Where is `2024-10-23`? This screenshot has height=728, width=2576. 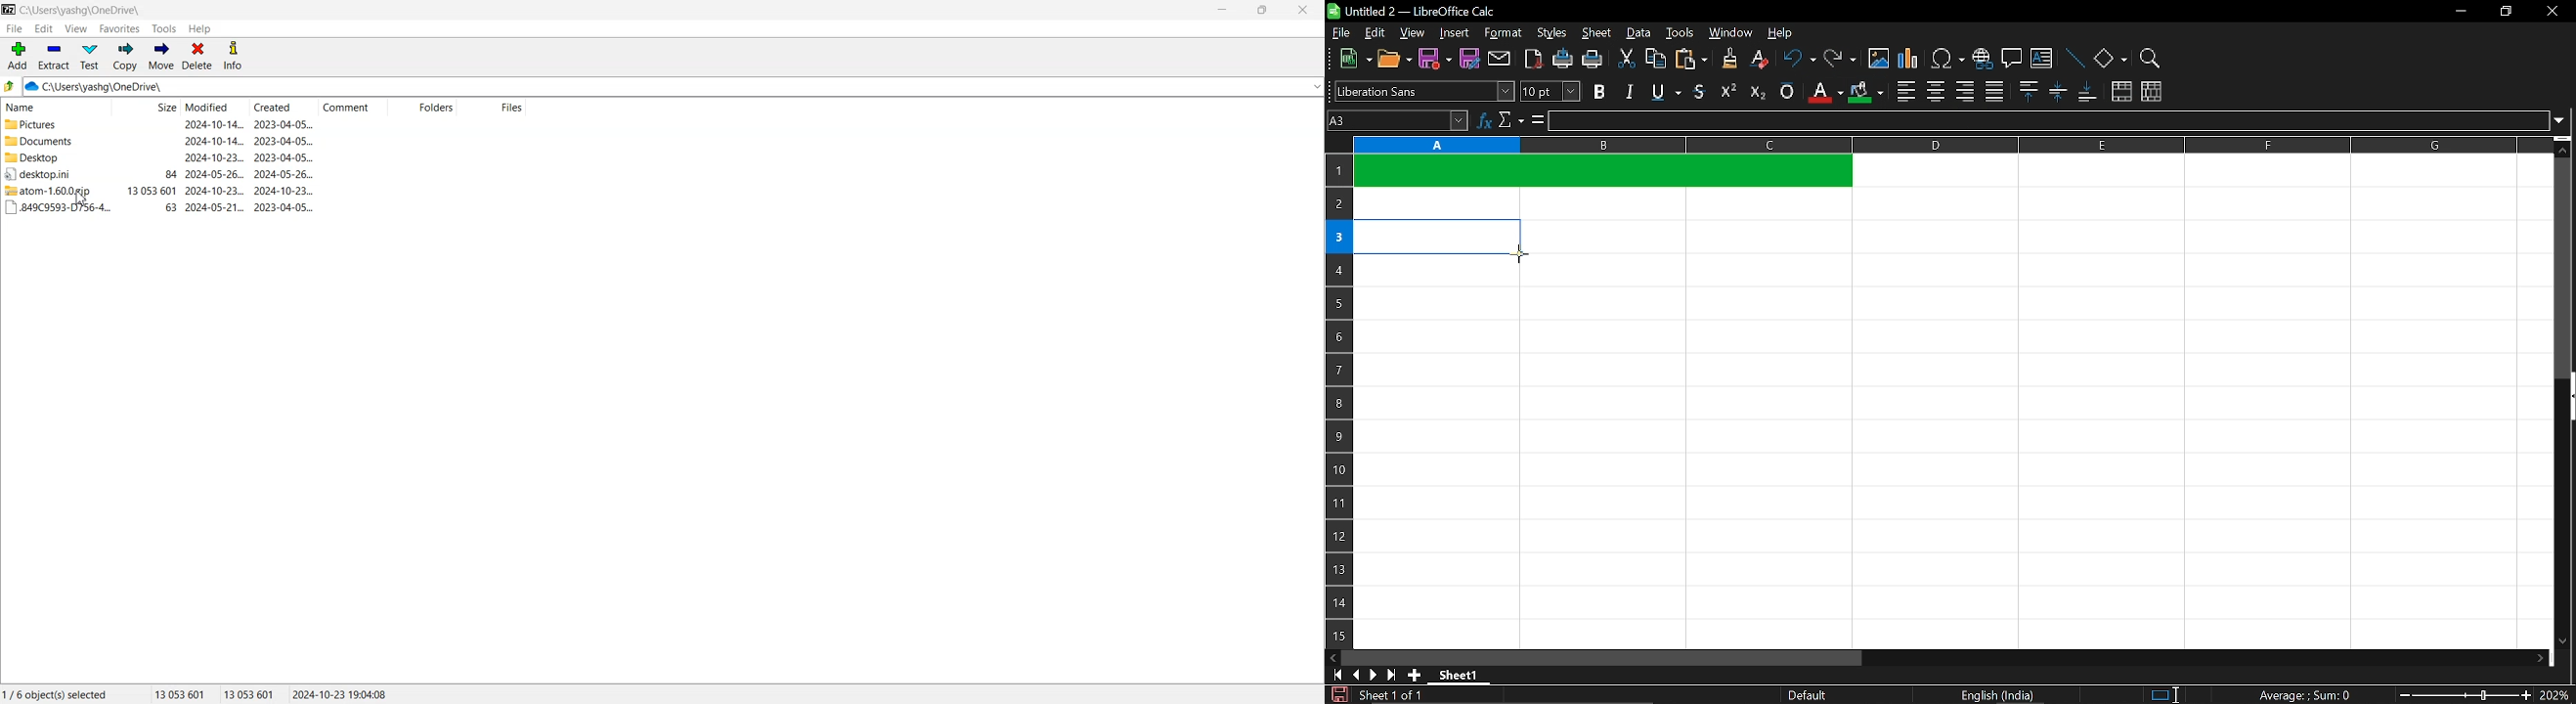 2024-10-23 is located at coordinates (284, 190).